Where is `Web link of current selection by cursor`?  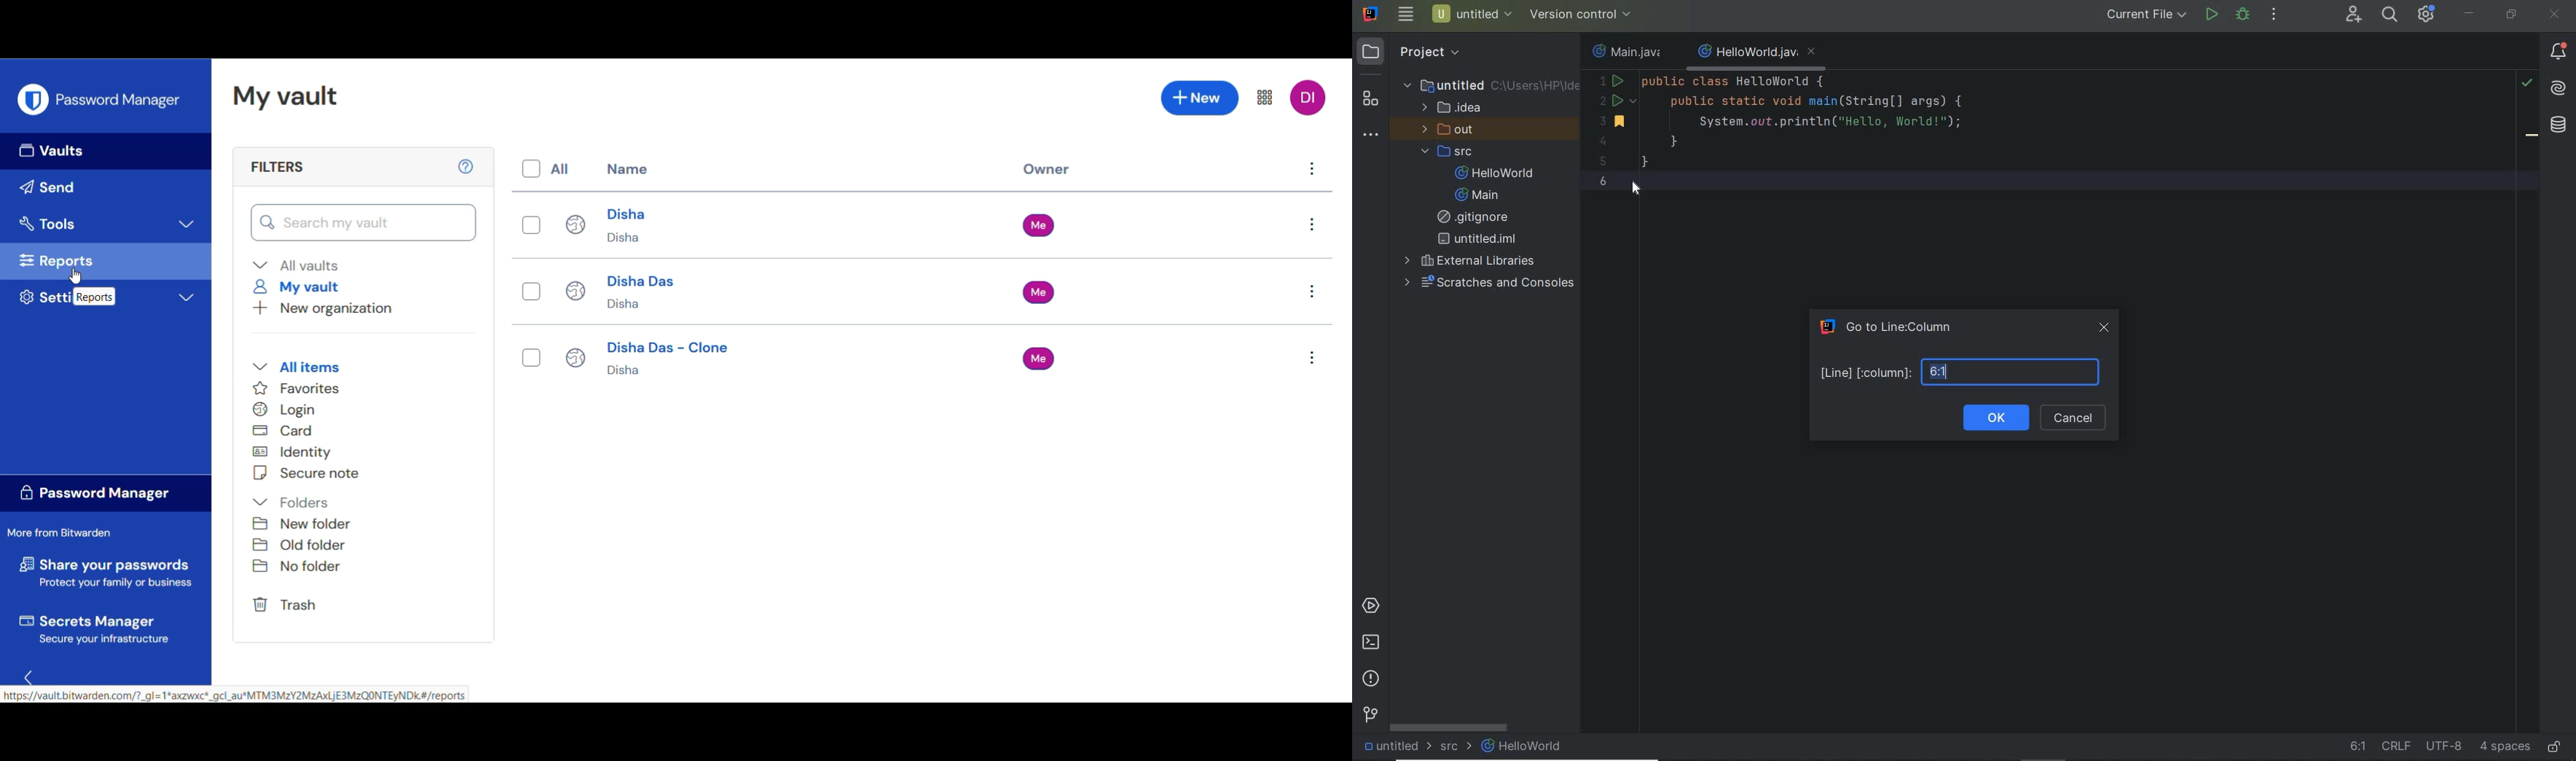 Web link of current selection by cursor is located at coordinates (235, 693).